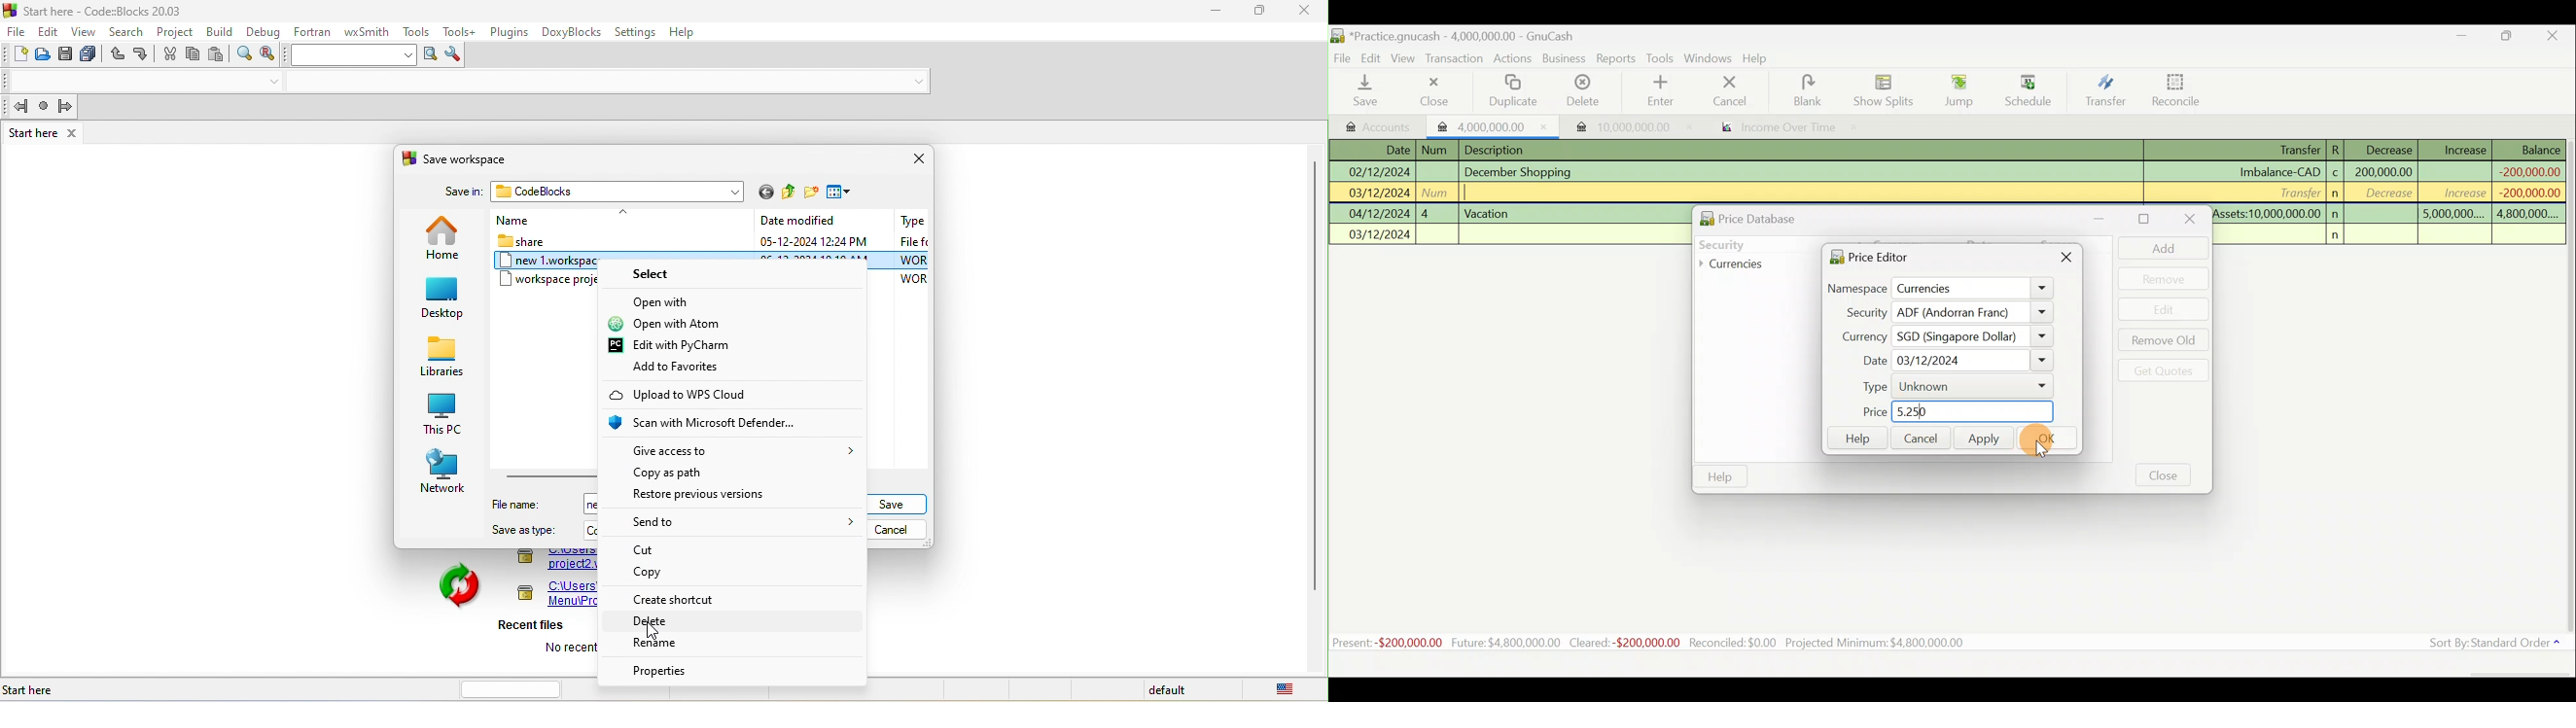 Image resolution: width=2576 pixels, height=728 pixels. What do you see at coordinates (1670, 643) in the screenshot?
I see `Statistics` at bounding box center [1670, 643].